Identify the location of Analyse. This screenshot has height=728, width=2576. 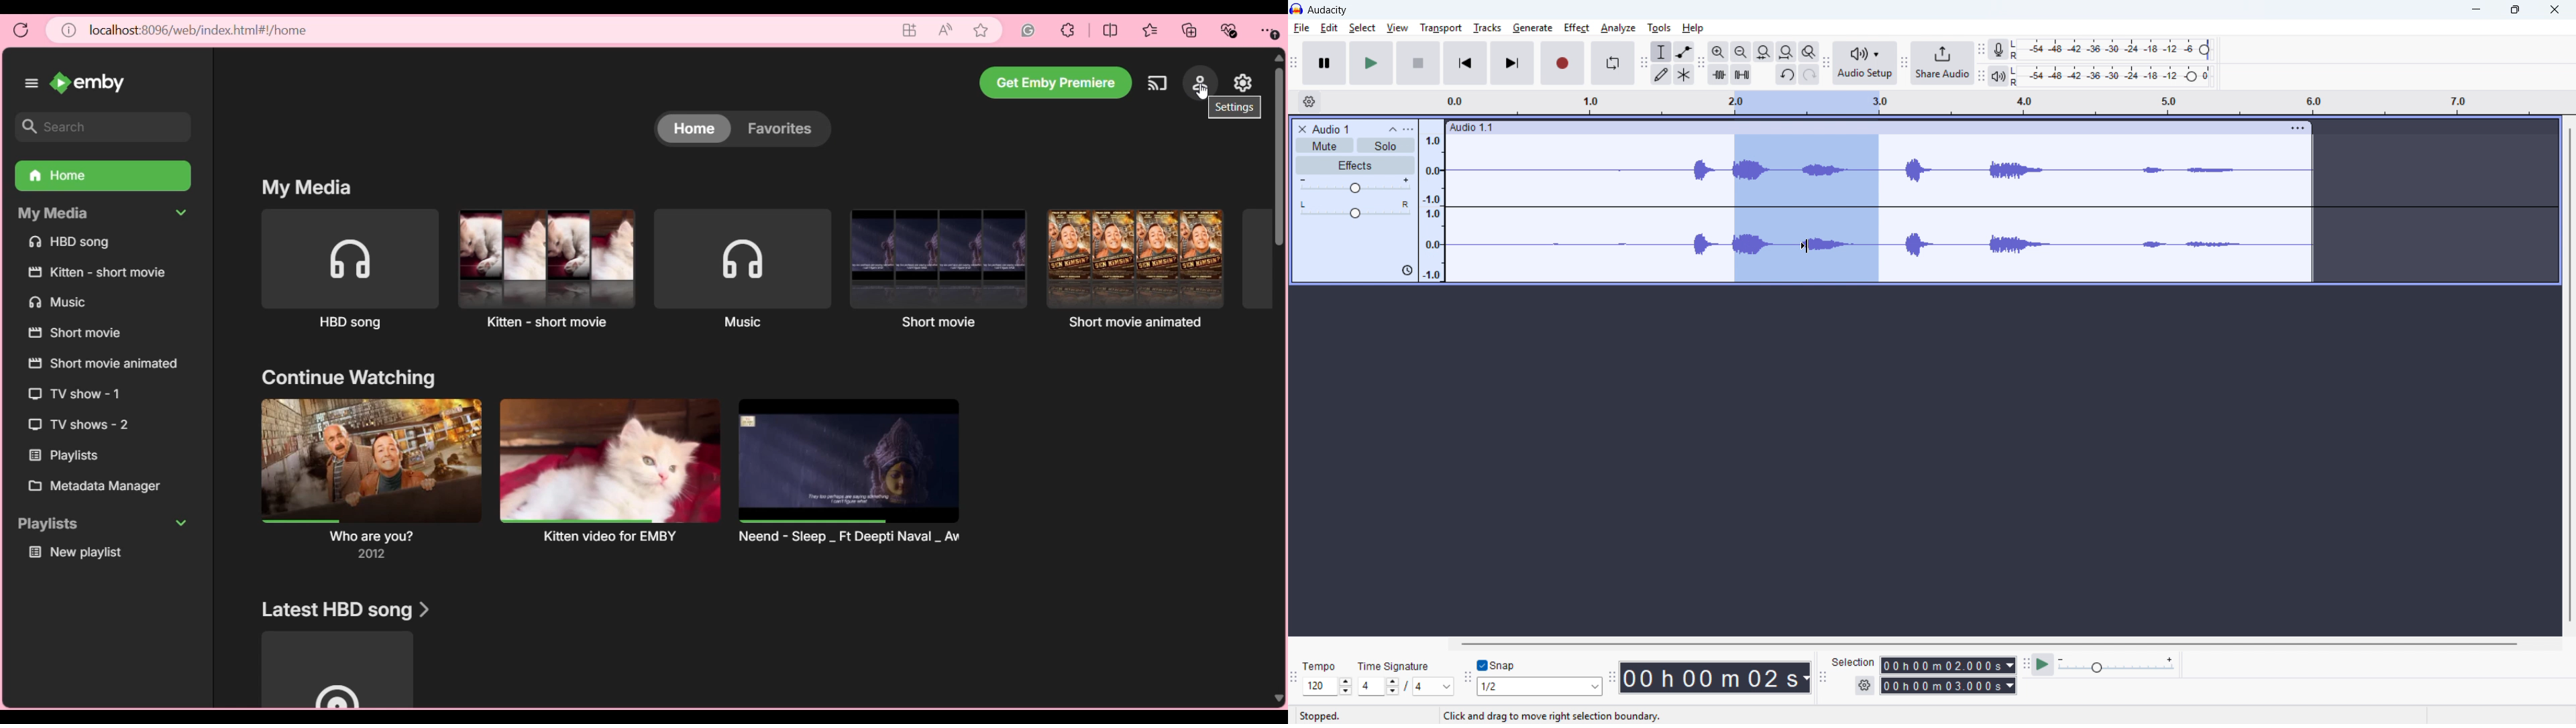
(1619, 29).